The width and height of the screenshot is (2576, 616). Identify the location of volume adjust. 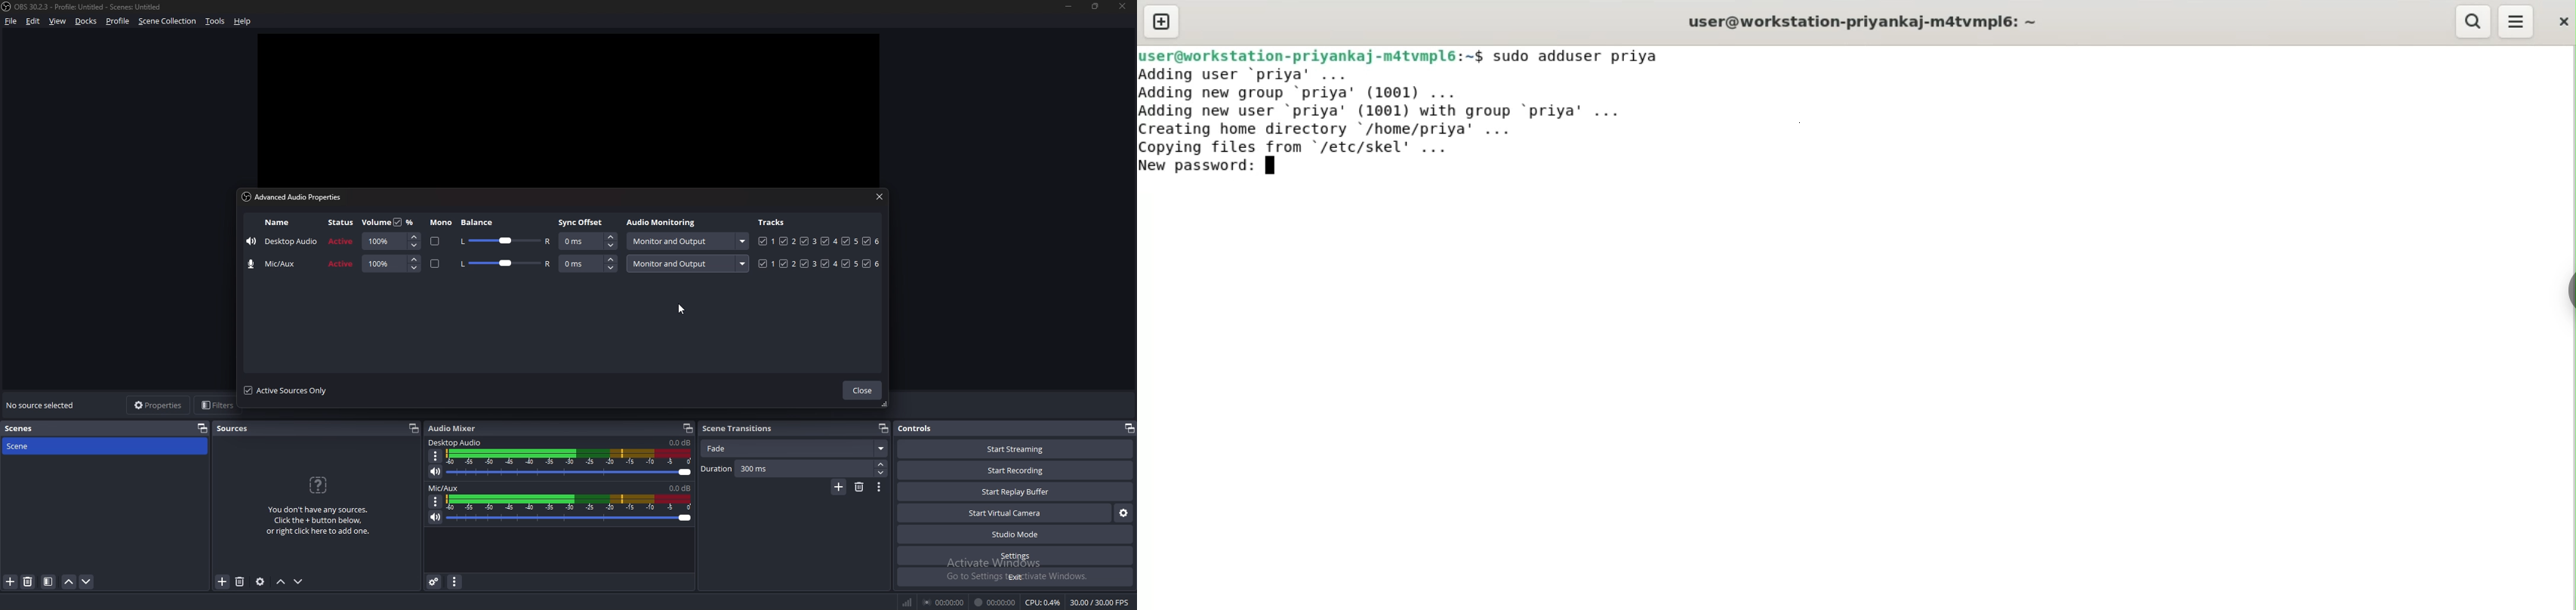
(390, 241).